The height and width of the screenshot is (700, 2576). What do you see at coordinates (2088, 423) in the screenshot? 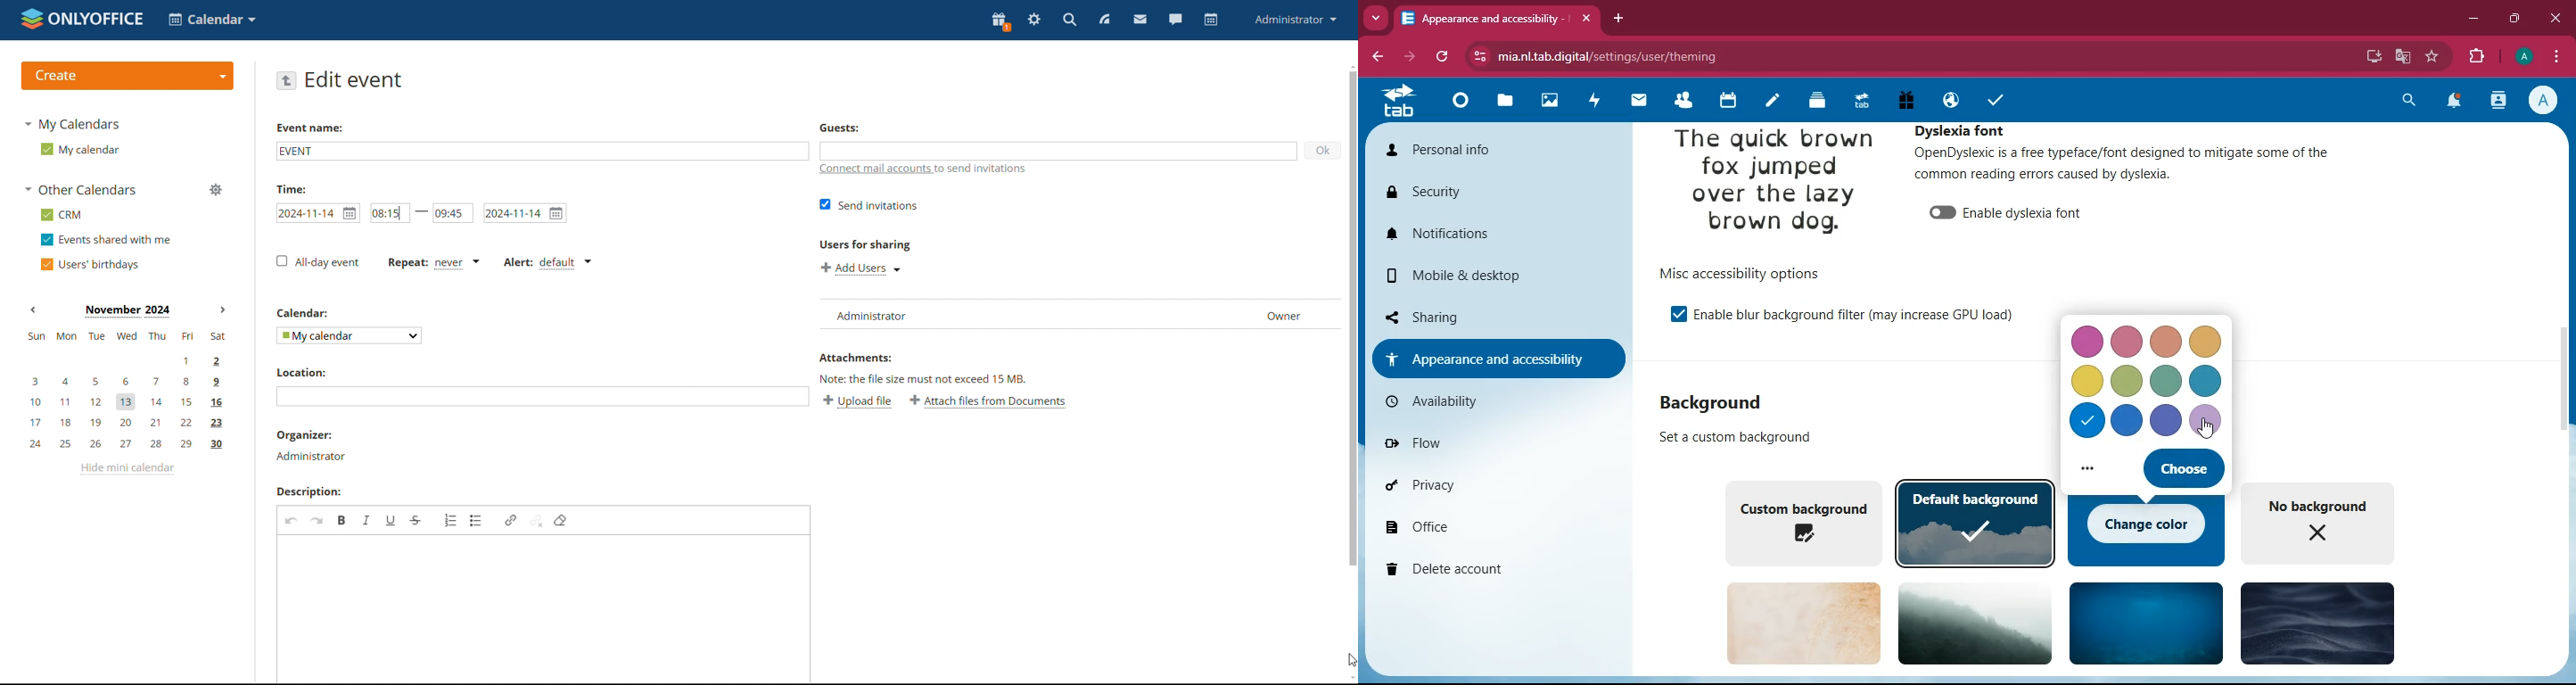
I see `color` at bounding box center [2088, 423].